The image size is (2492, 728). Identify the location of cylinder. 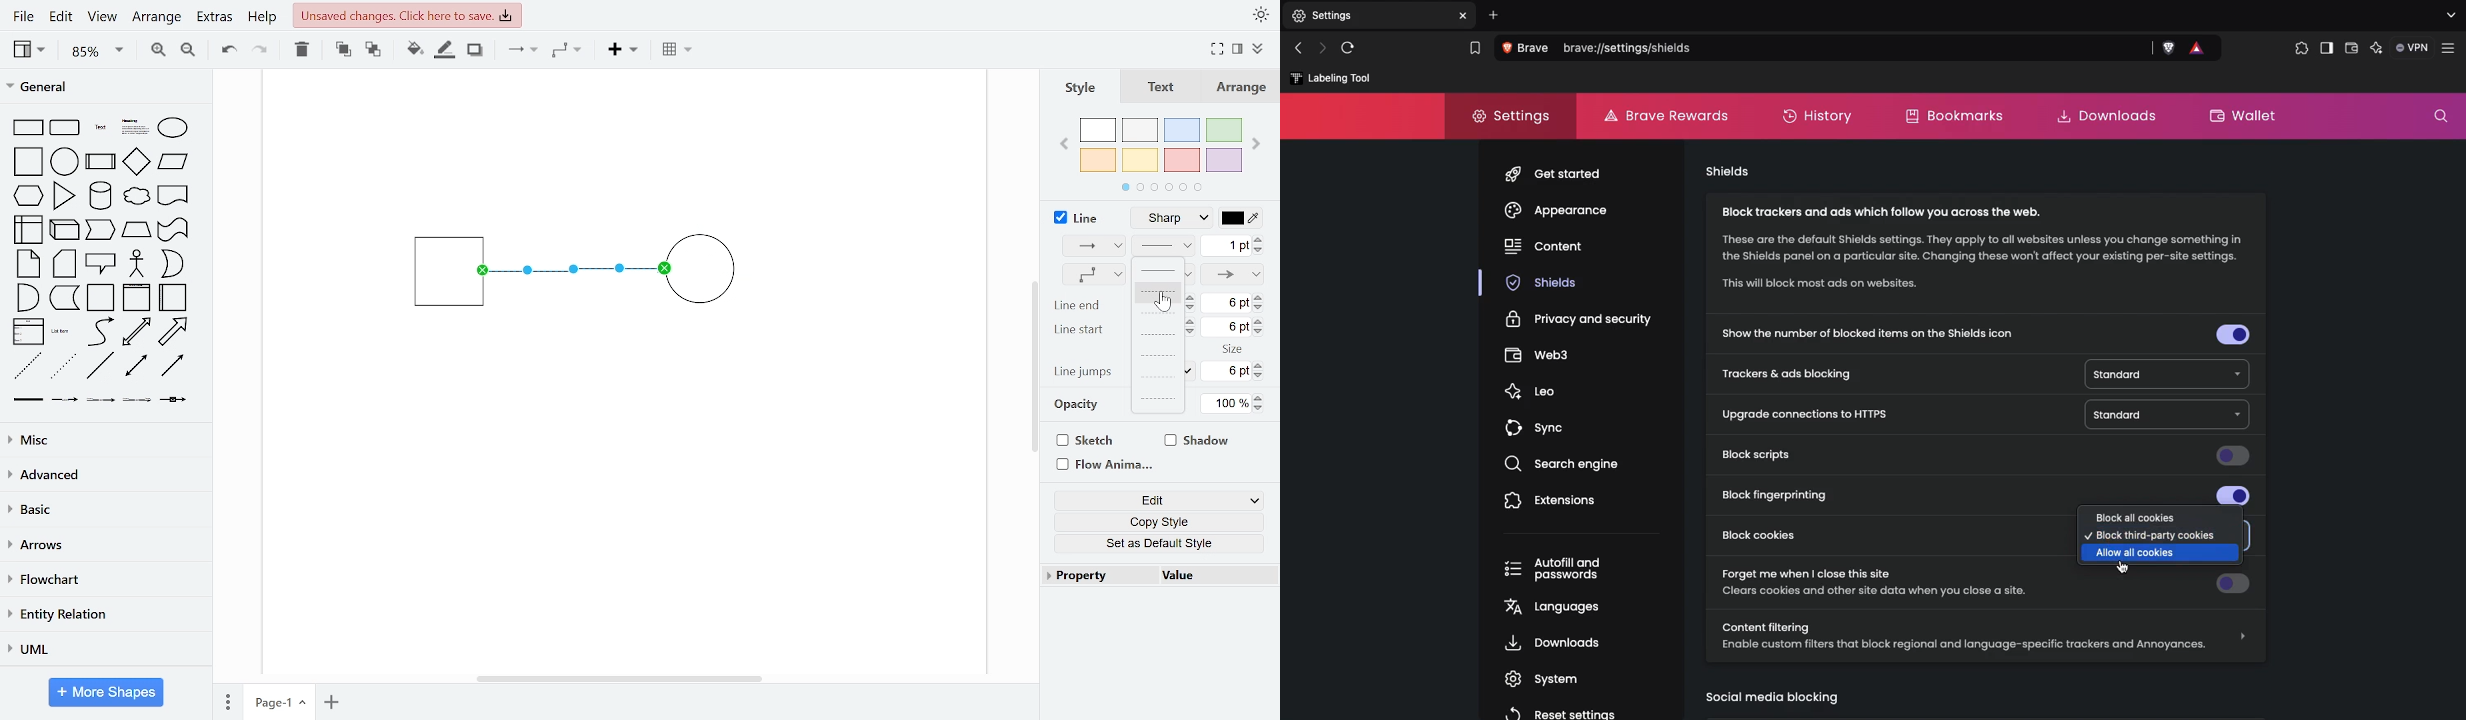
(102, 197).